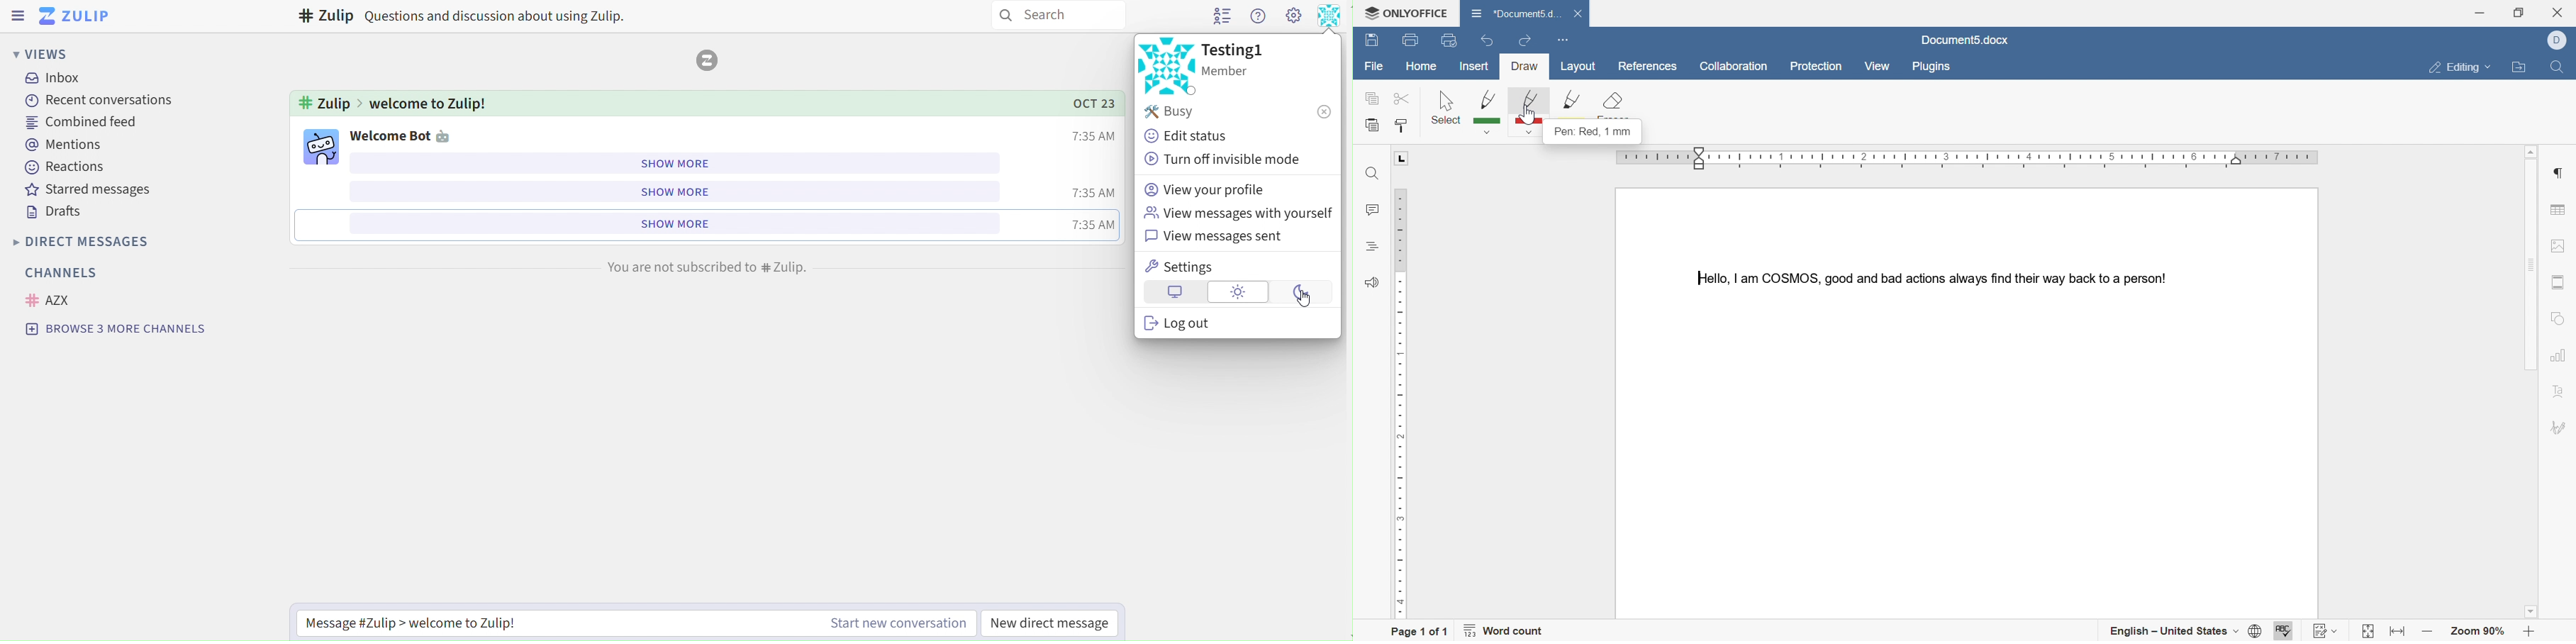  I want to click on comments, so click(1371, 210).